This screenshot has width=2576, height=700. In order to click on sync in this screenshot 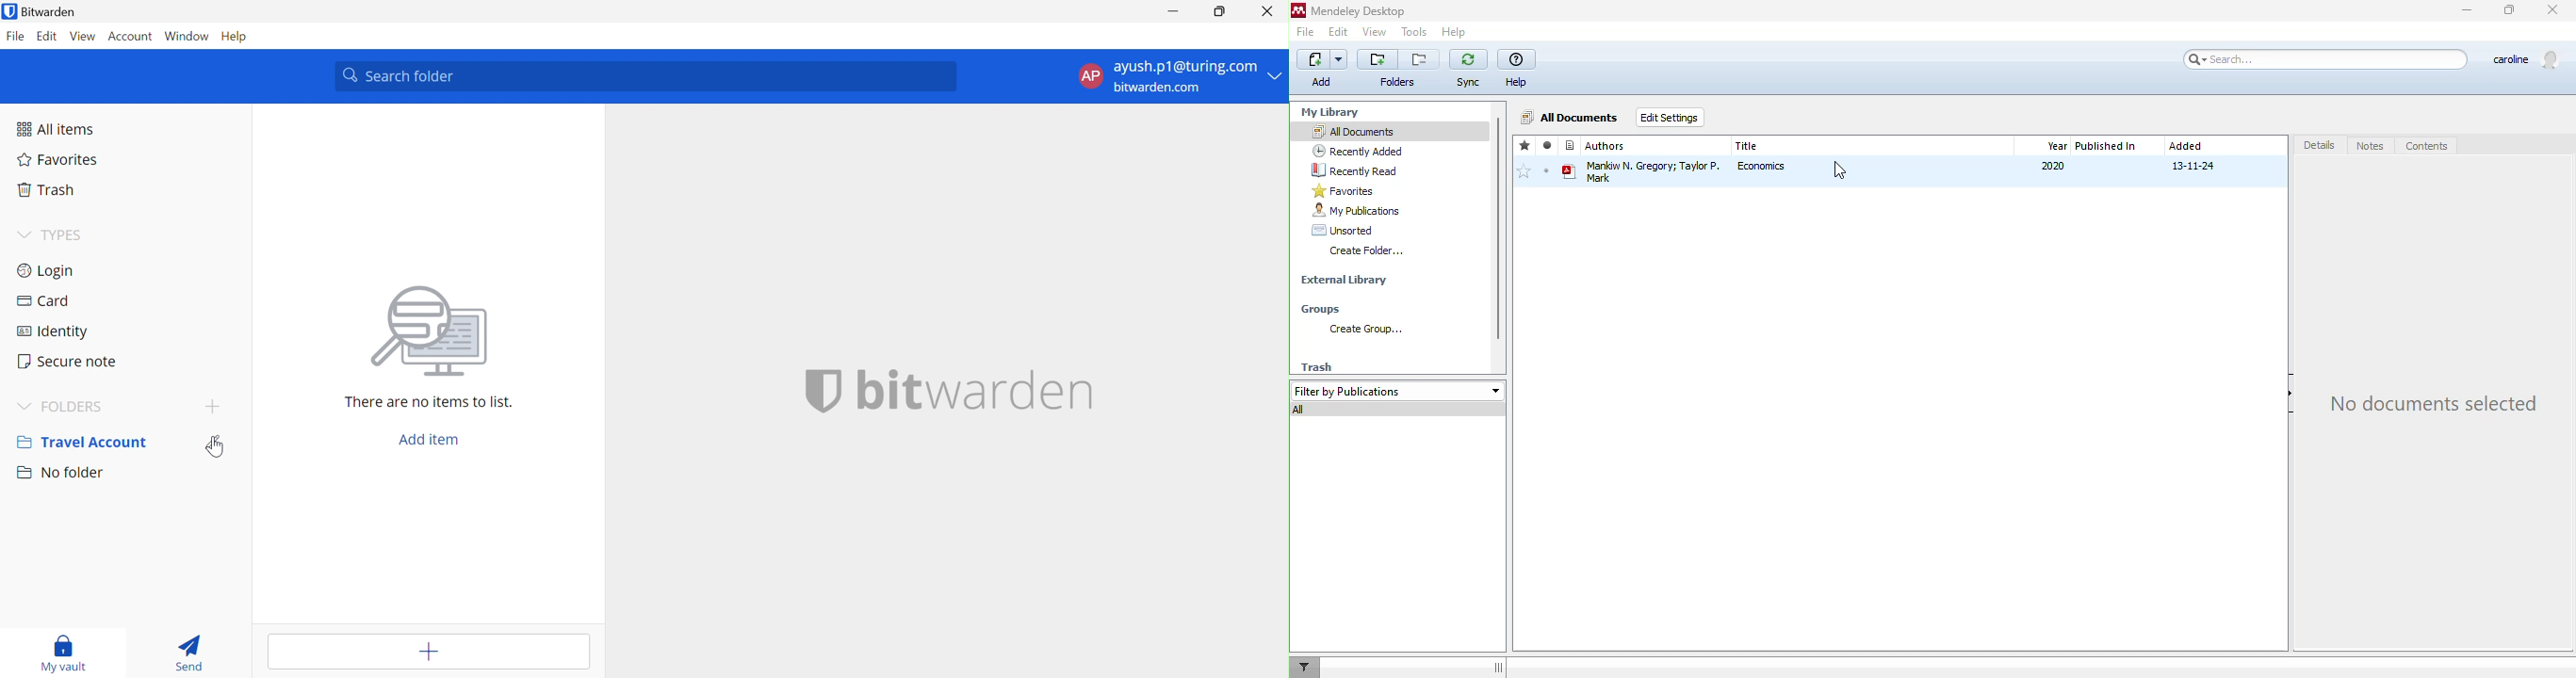, I will do `click(1468, 82)`.